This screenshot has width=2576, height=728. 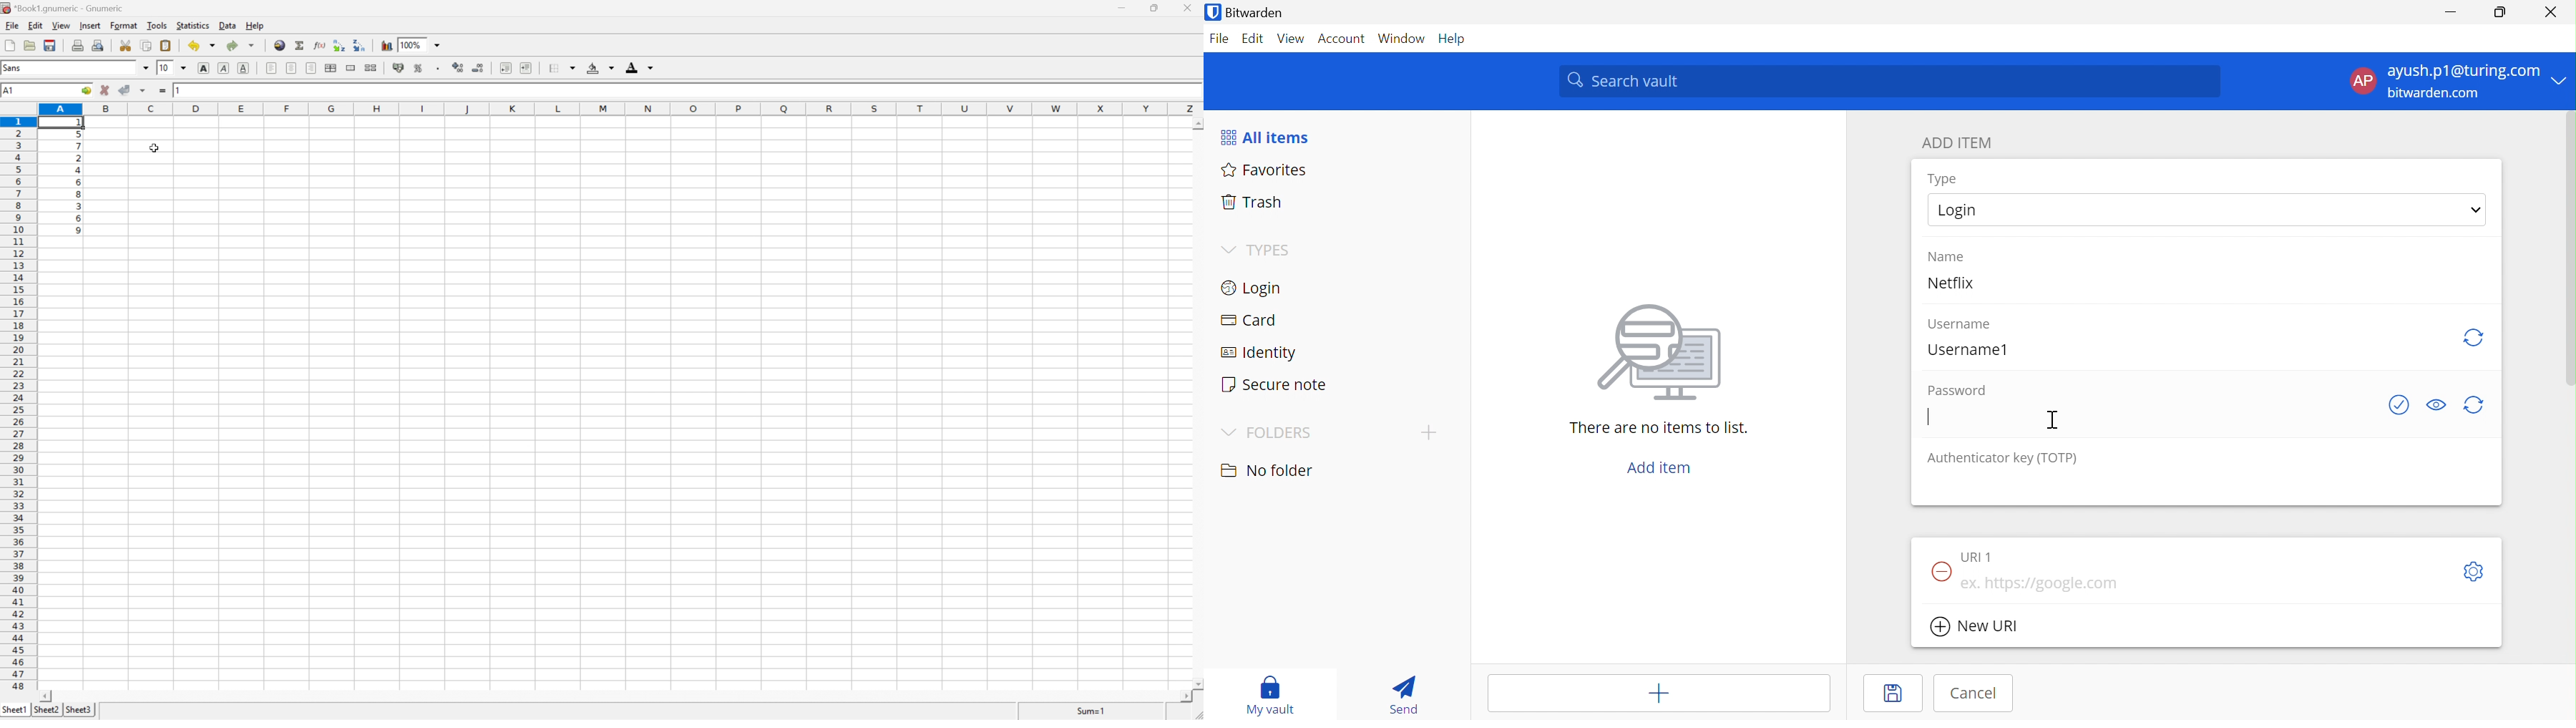 I want to click on cancel changes, so click(x=105, y=89).